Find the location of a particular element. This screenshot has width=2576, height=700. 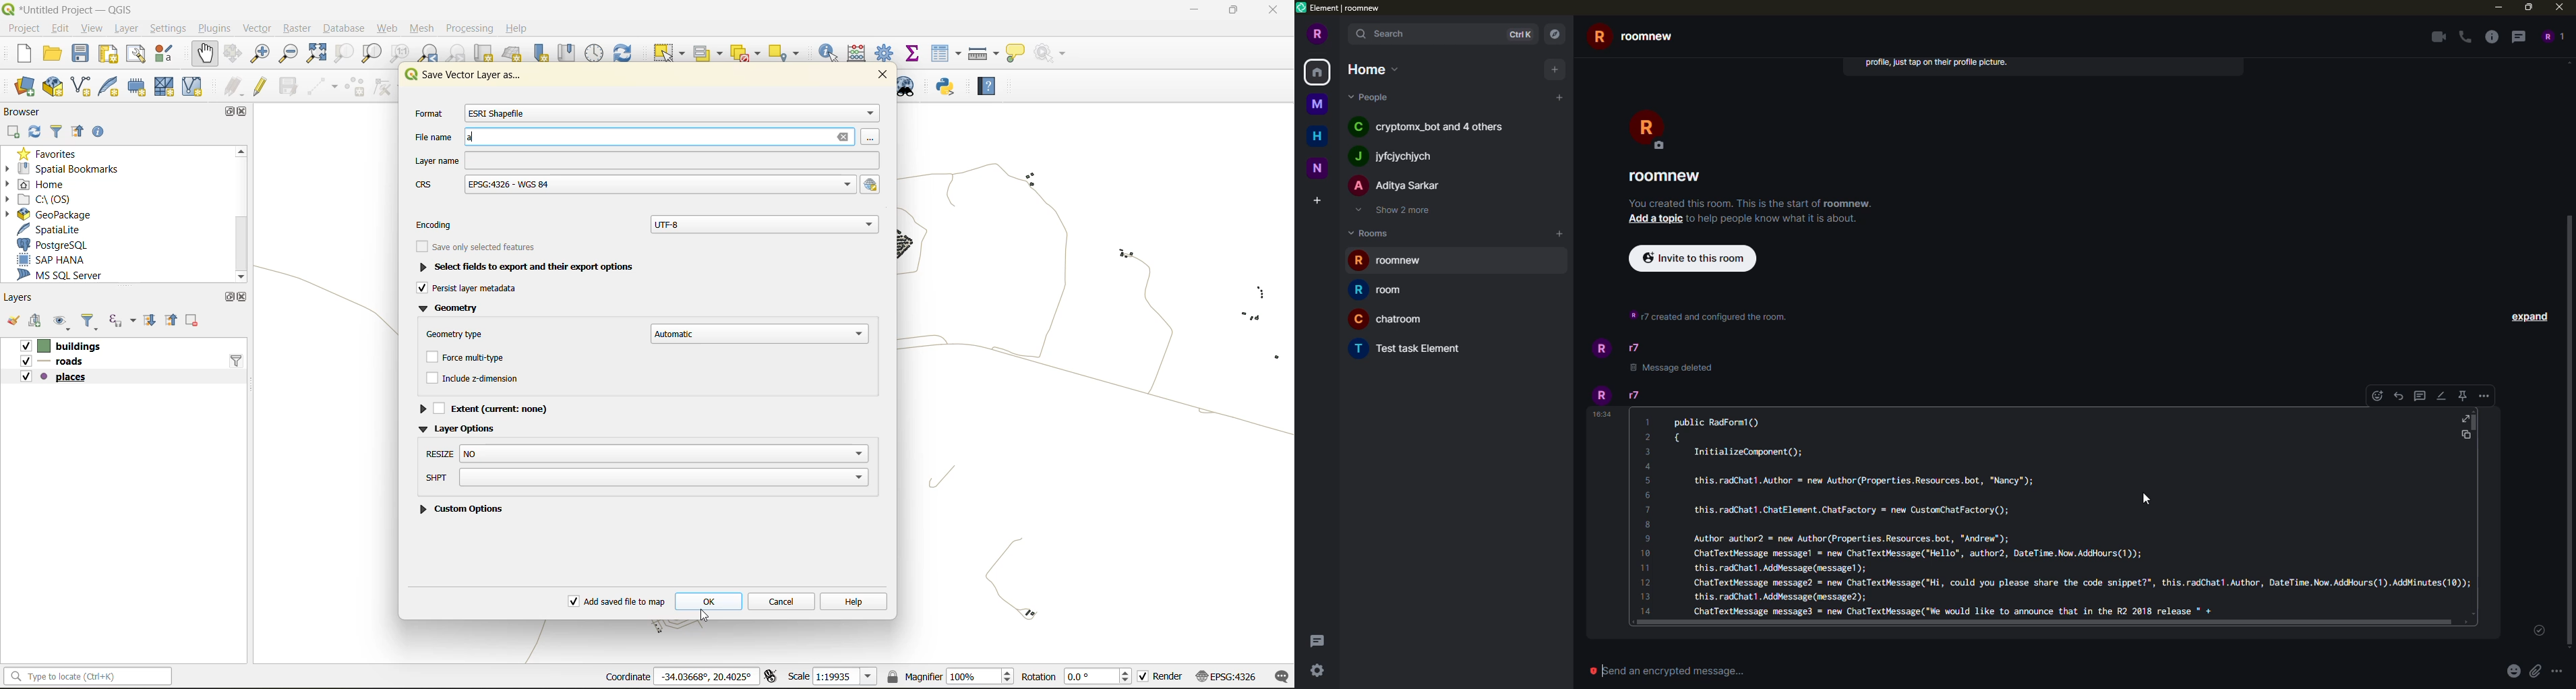

new geopackage layer is located at coordinates (53, 88).